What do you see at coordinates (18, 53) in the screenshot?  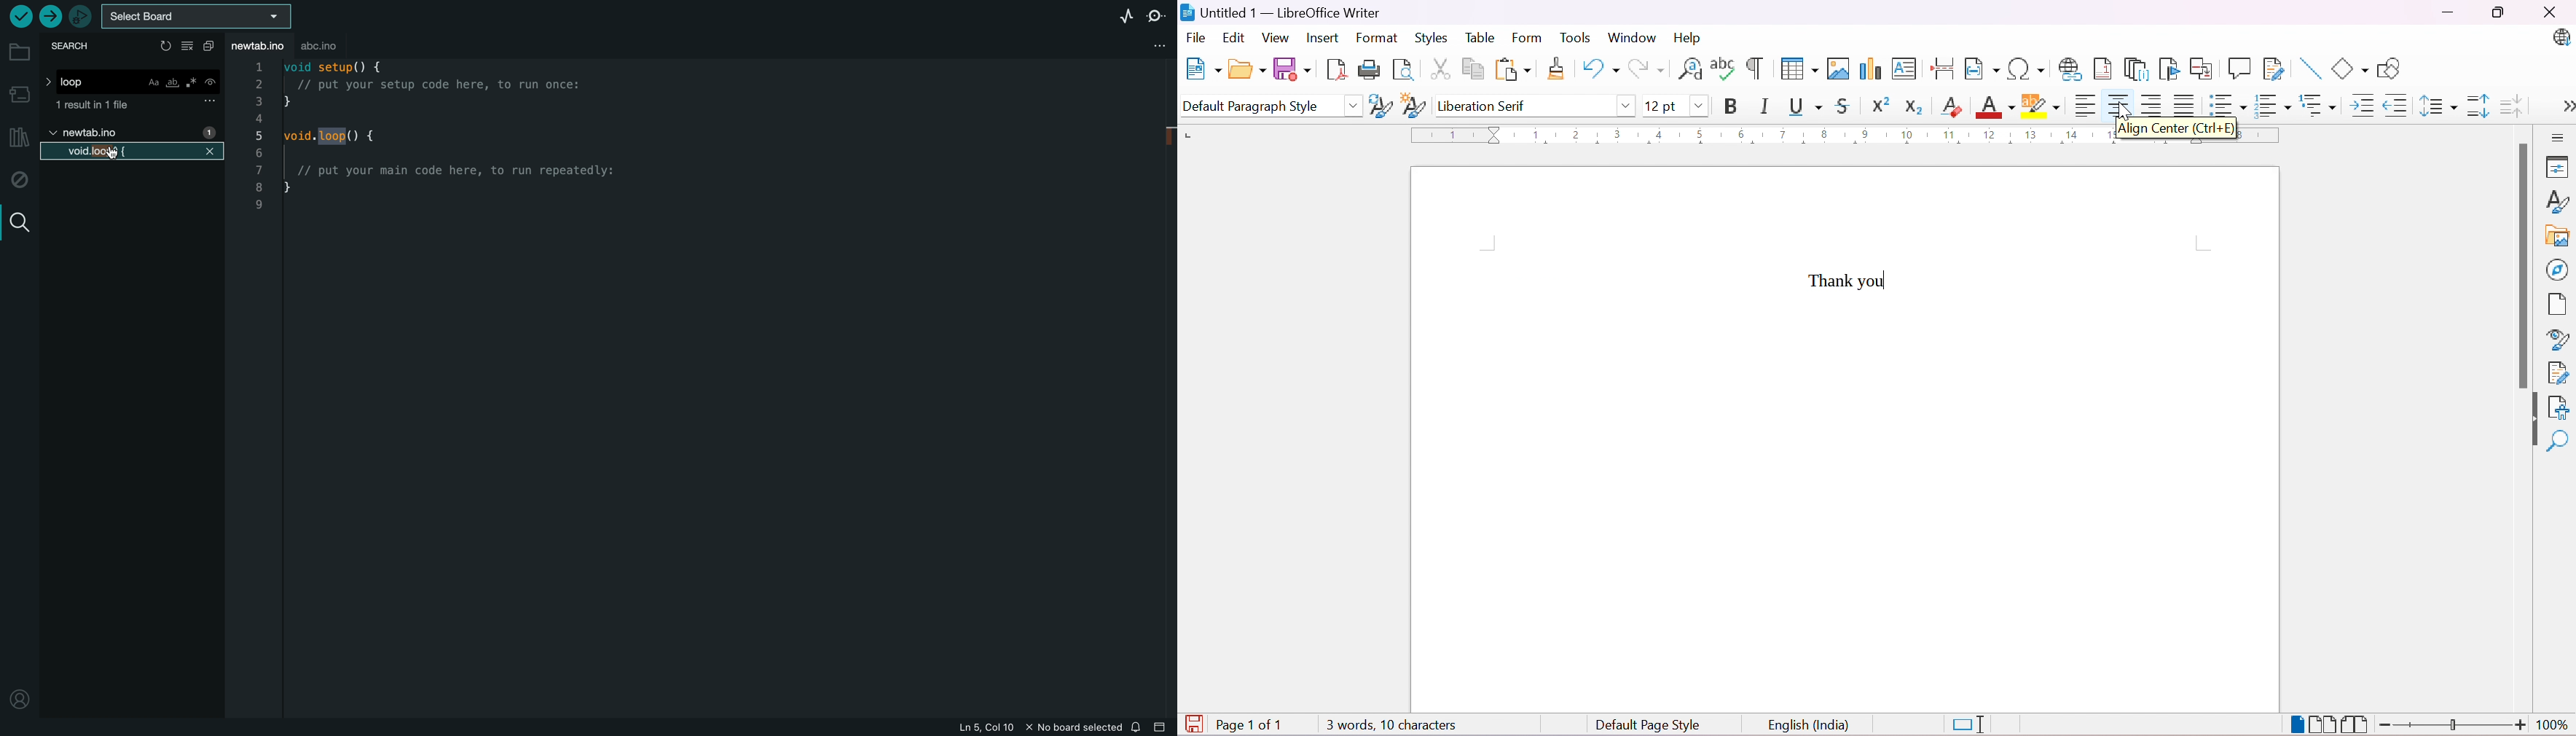 I see `folder` at bounding box center [18, 53].